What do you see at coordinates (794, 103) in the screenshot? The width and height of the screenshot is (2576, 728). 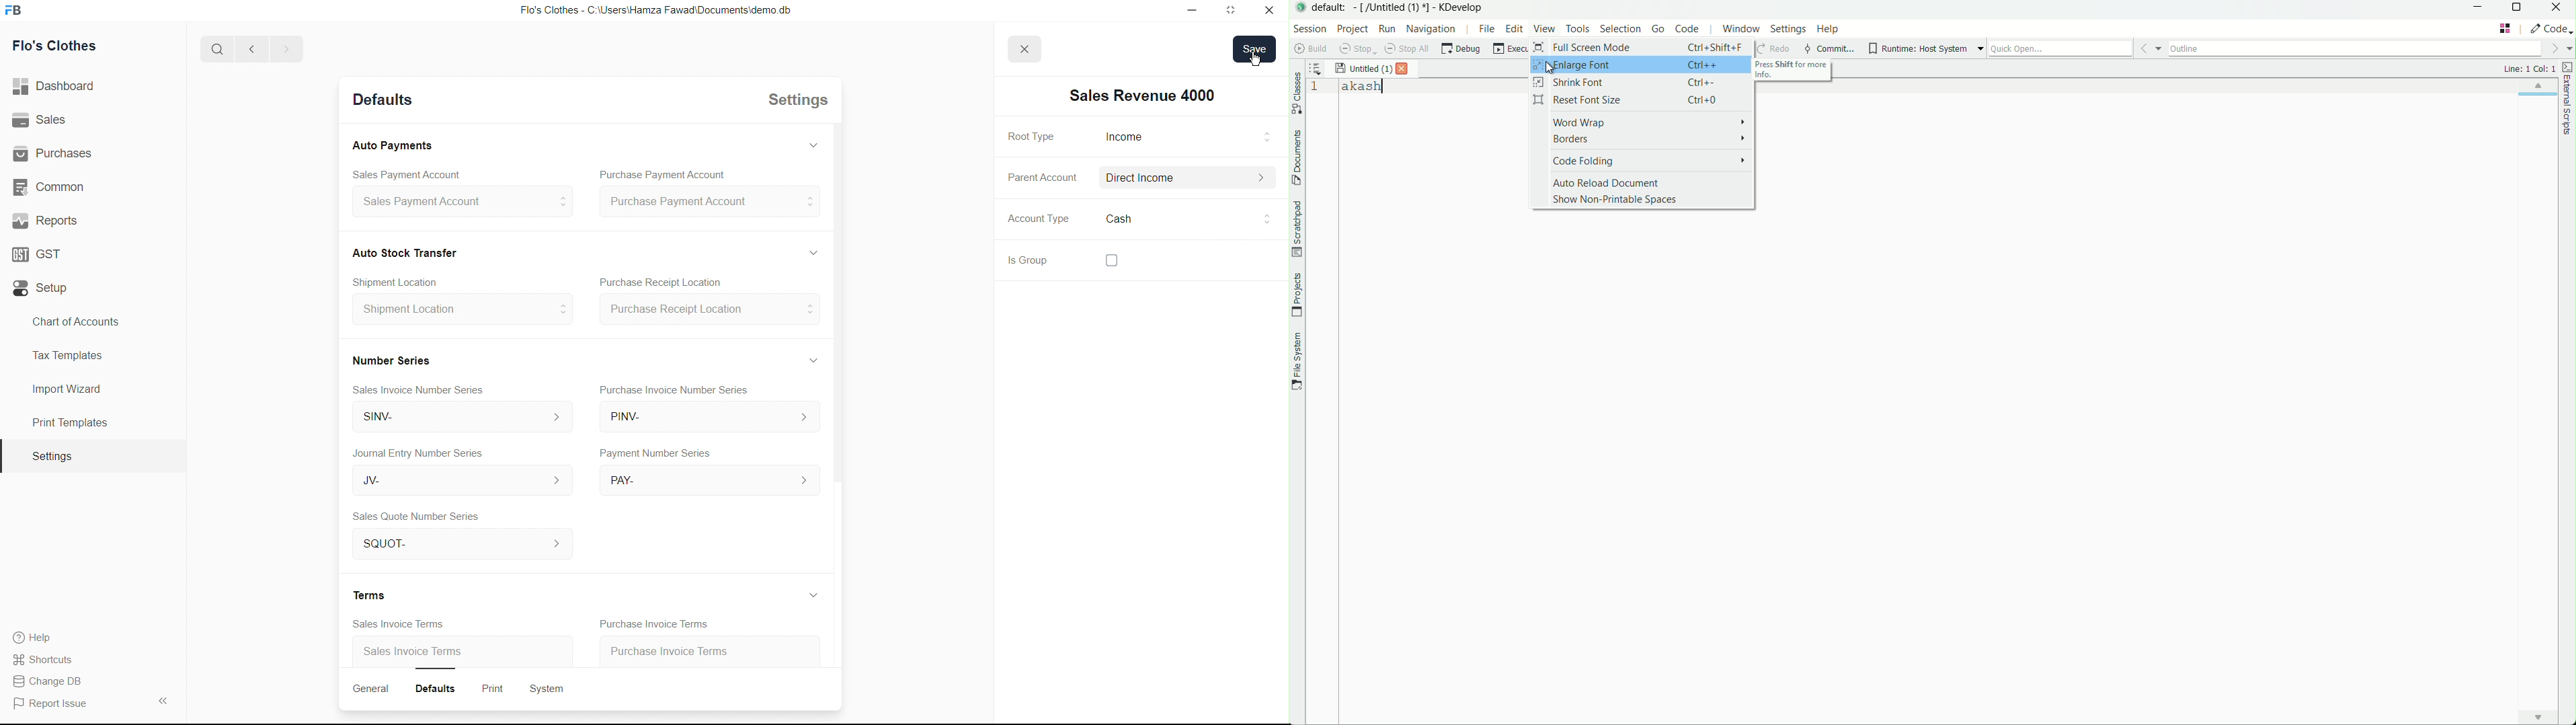 I see `Settings` at bounding box center [794, 103].